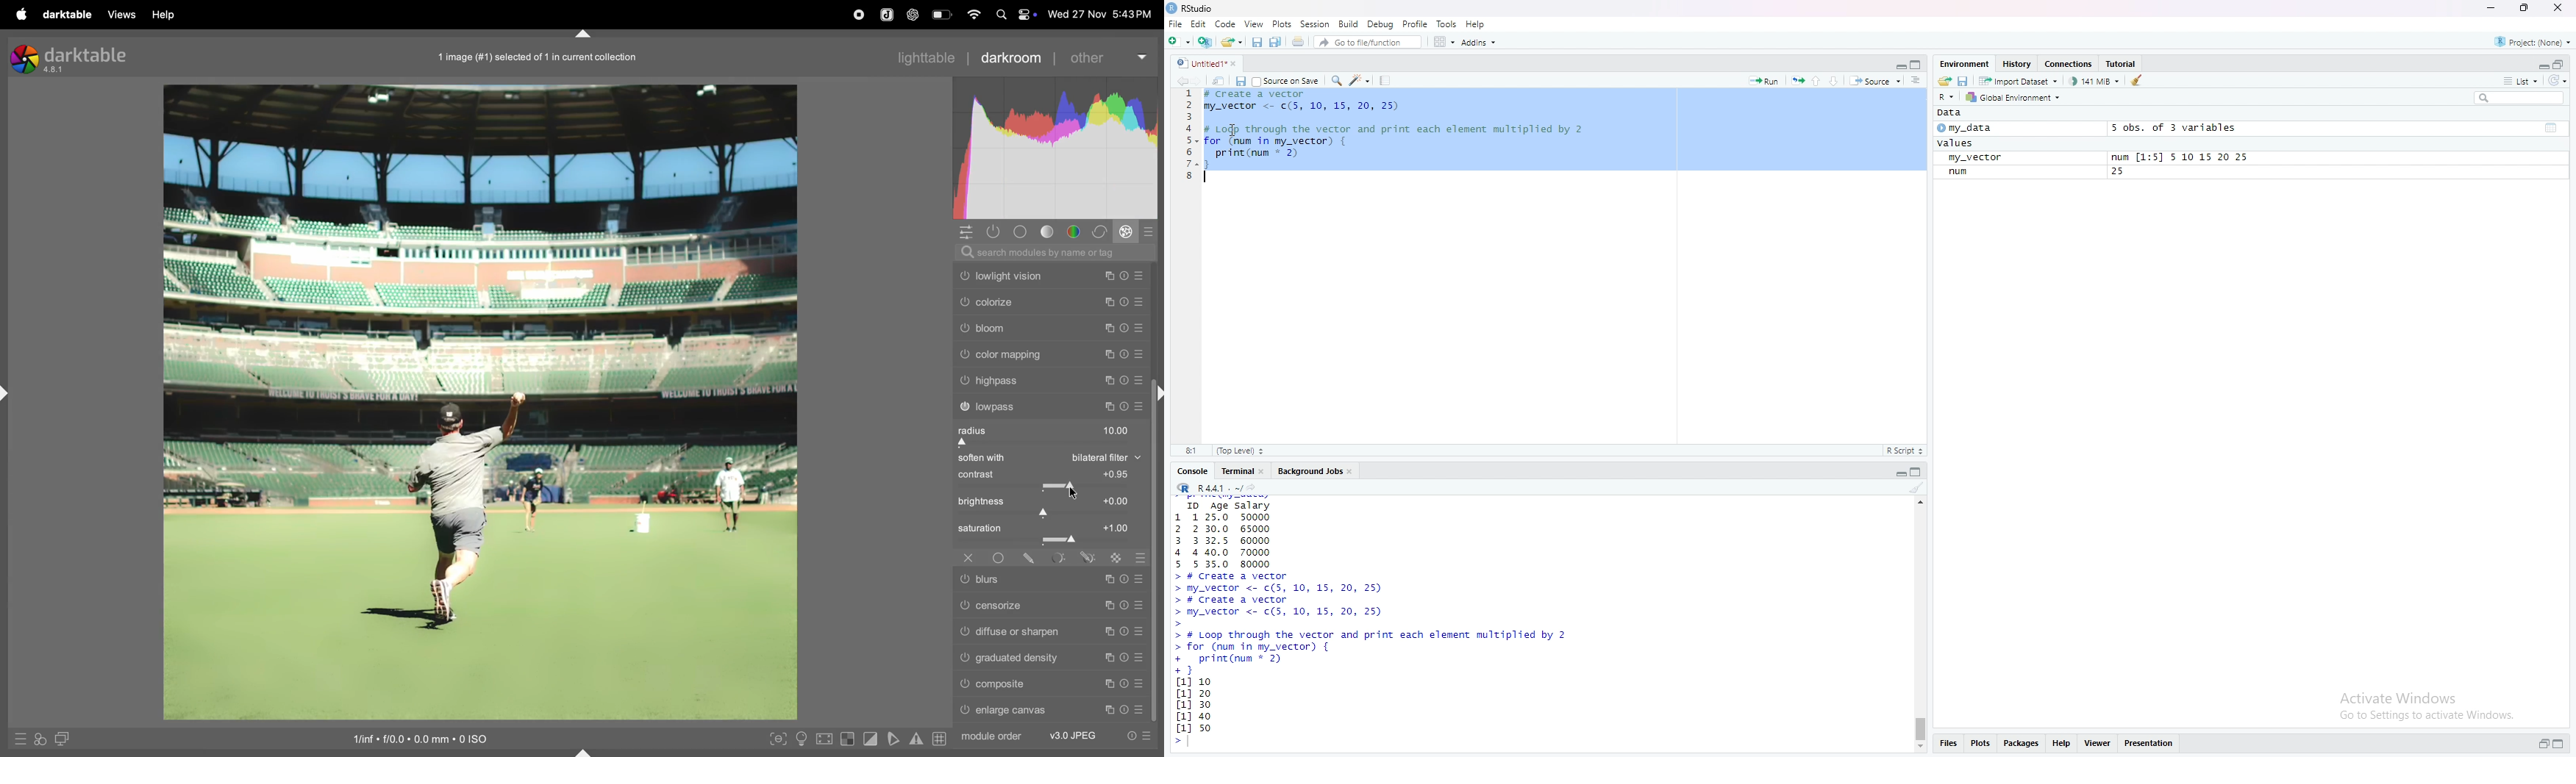 The width and height of the screenshot is (2576, 784). What do you see at coordinates (1255, 24) in the screenshot?
I see `view` at bounding box center [1255, 24].